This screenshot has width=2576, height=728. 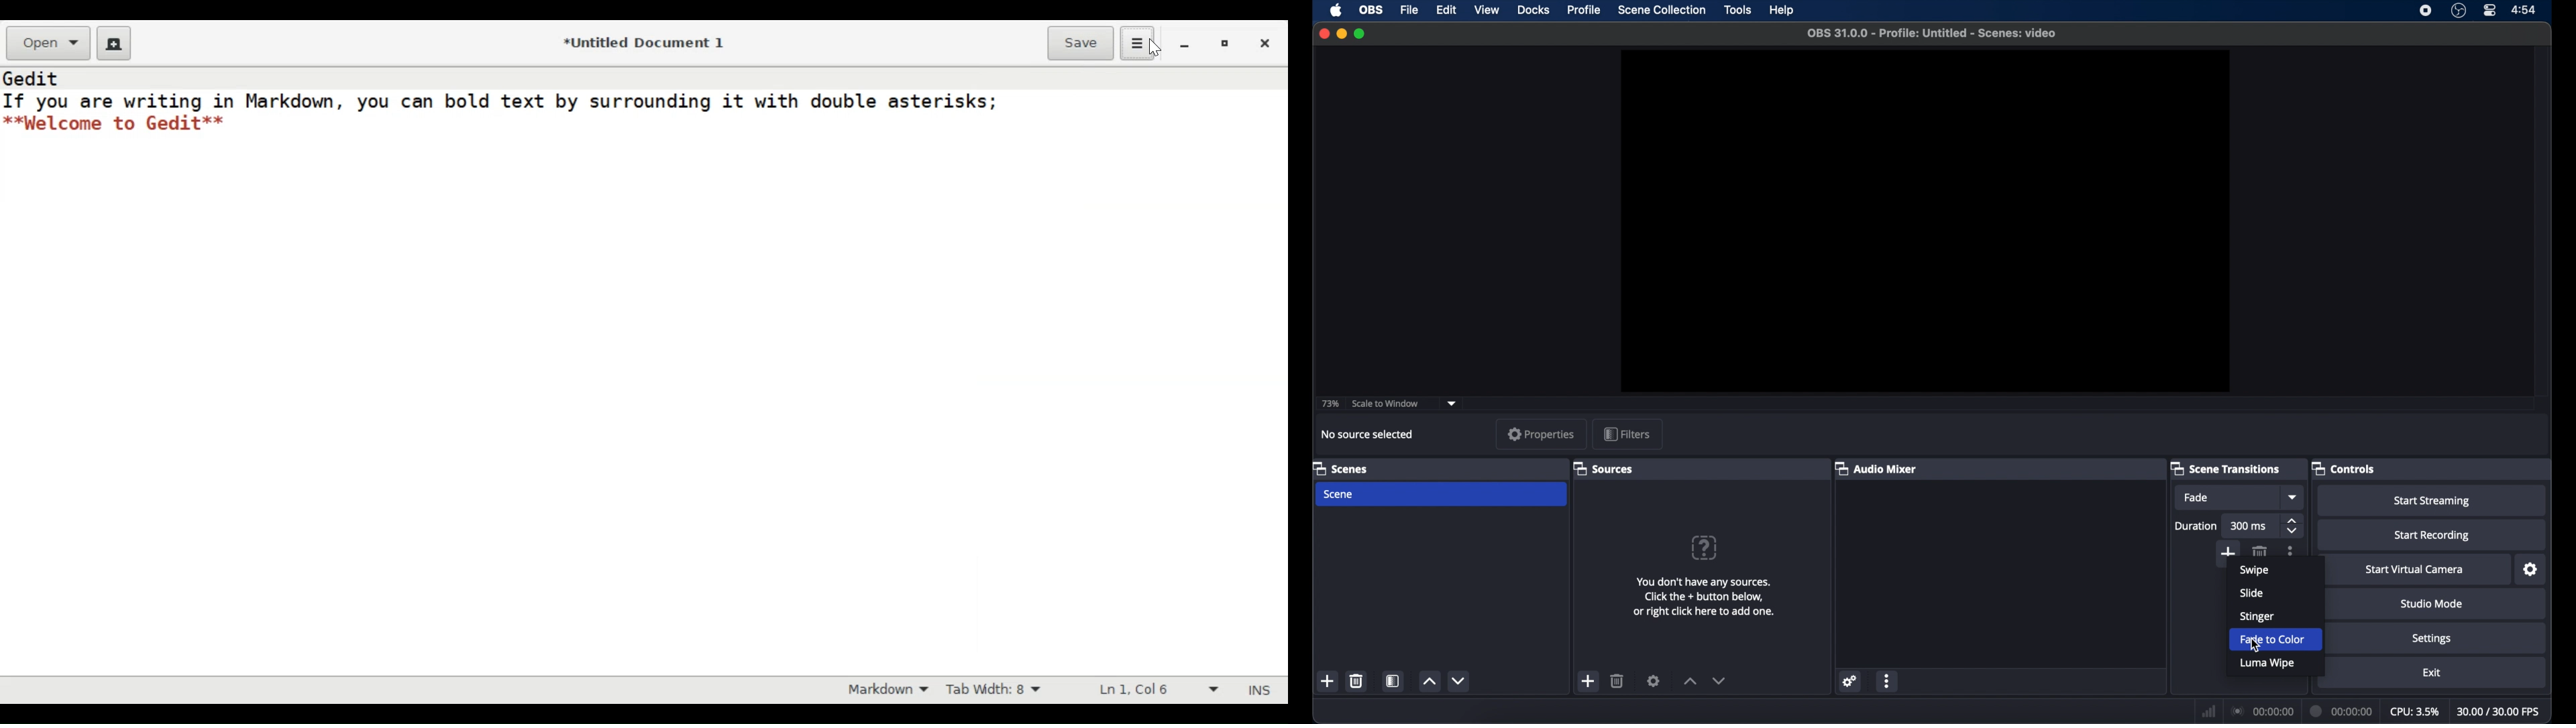 What do you see at coordinates (2196, 526) in the screenshot?
I see `duration` at bounding box center [2196, 526].